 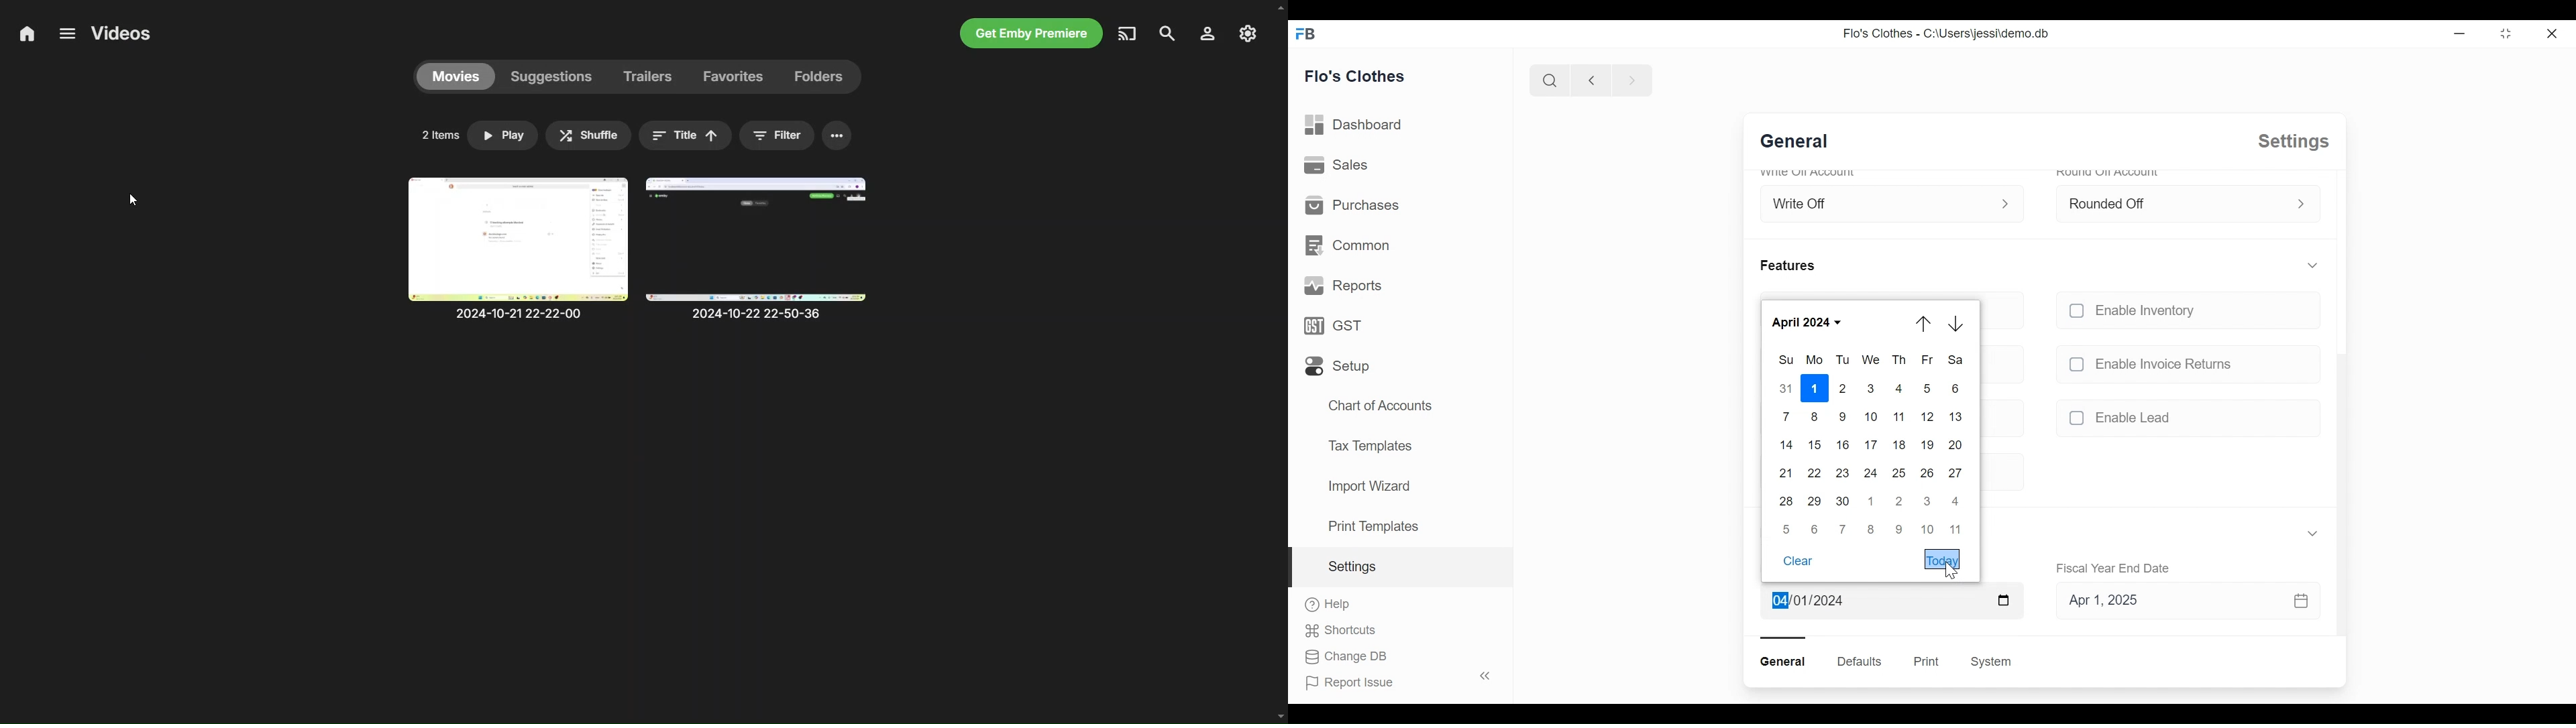 I want to click on 28, so click(x=1787, y=501).